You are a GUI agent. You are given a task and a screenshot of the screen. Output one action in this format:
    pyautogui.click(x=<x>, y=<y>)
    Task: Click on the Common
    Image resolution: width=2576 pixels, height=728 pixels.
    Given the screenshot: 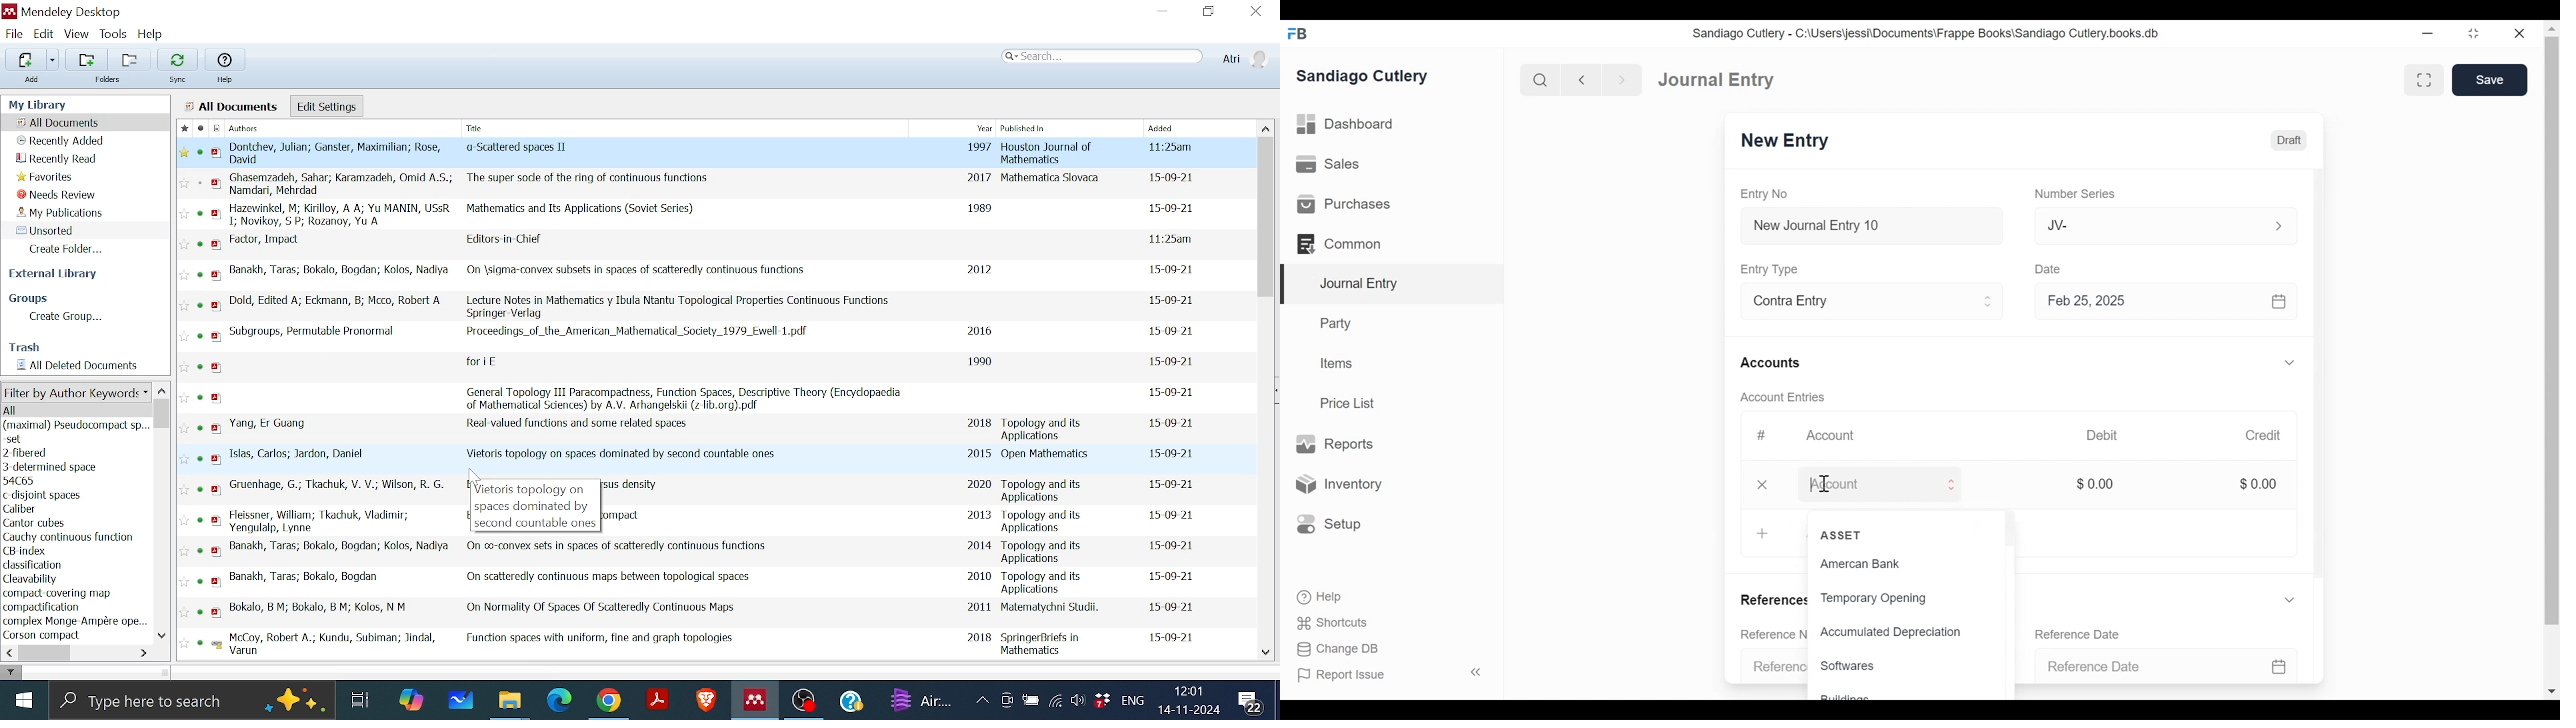 What is the action you would take?
    pyautogui.click(x=1340, y=243)
    